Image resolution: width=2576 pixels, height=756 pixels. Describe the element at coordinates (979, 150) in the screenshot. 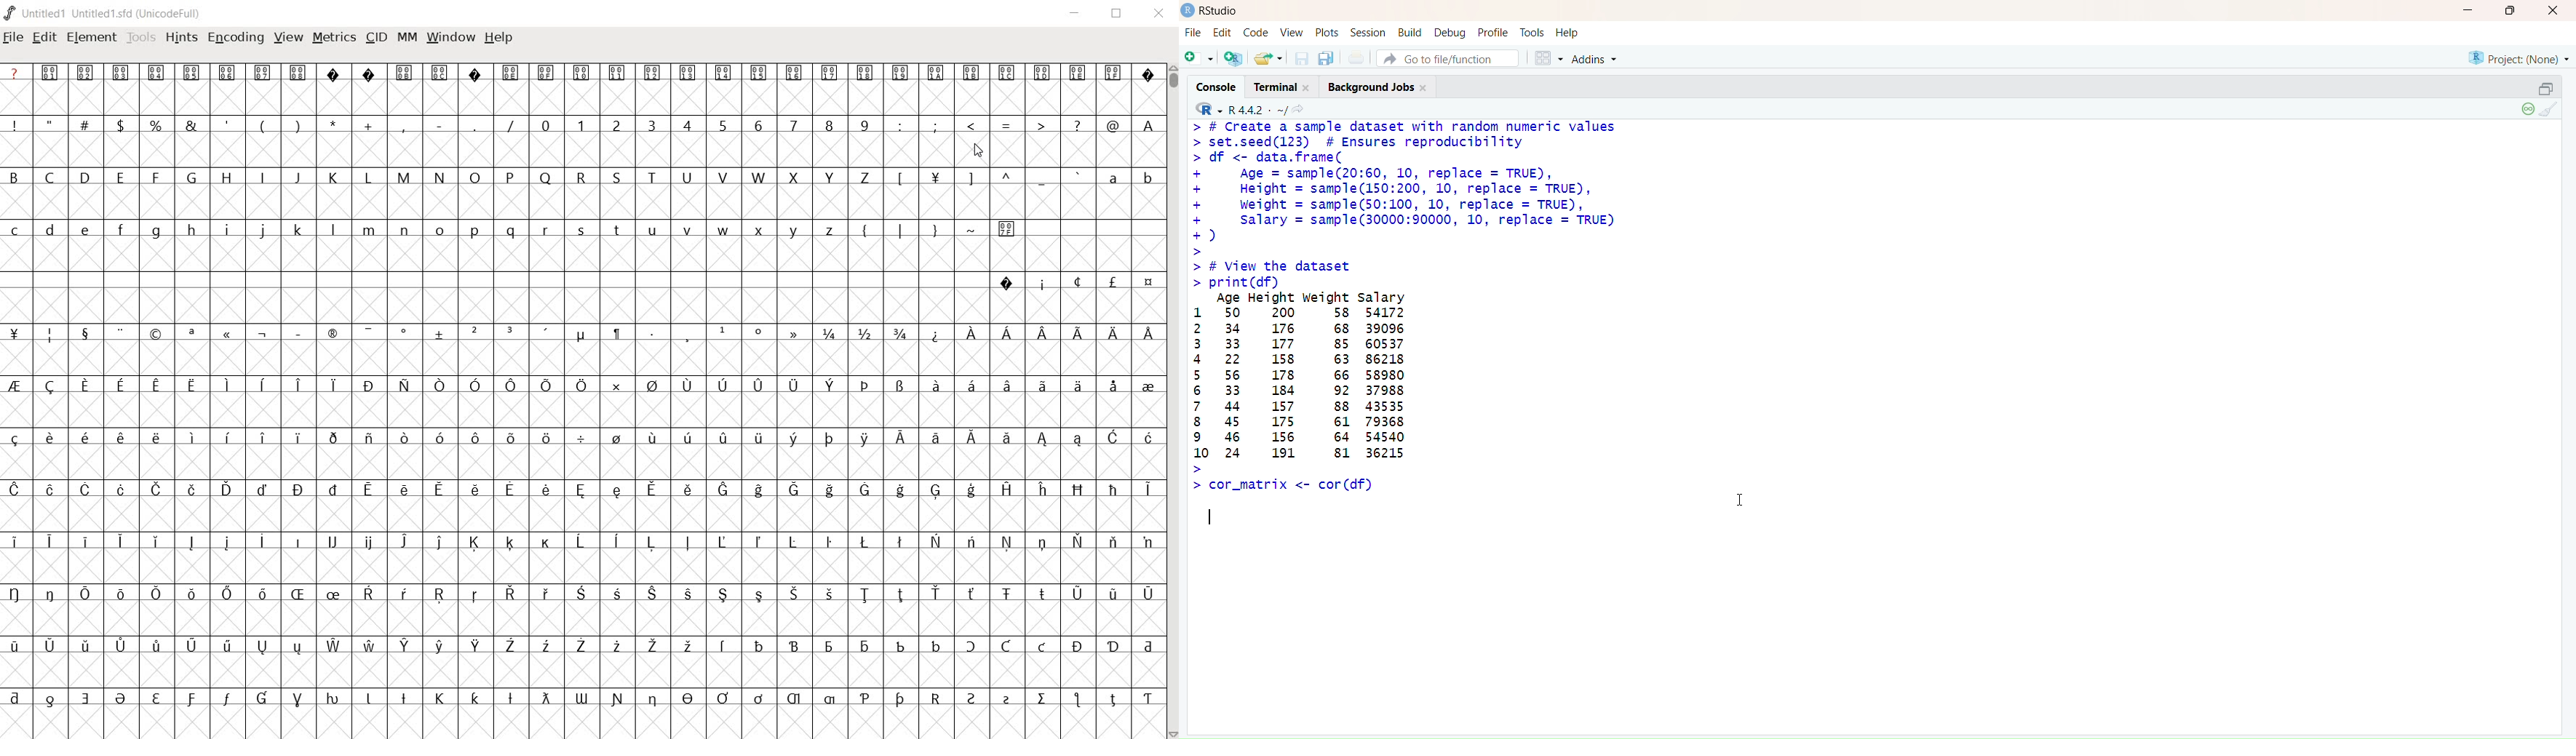

I see `CURSOR` at that location.